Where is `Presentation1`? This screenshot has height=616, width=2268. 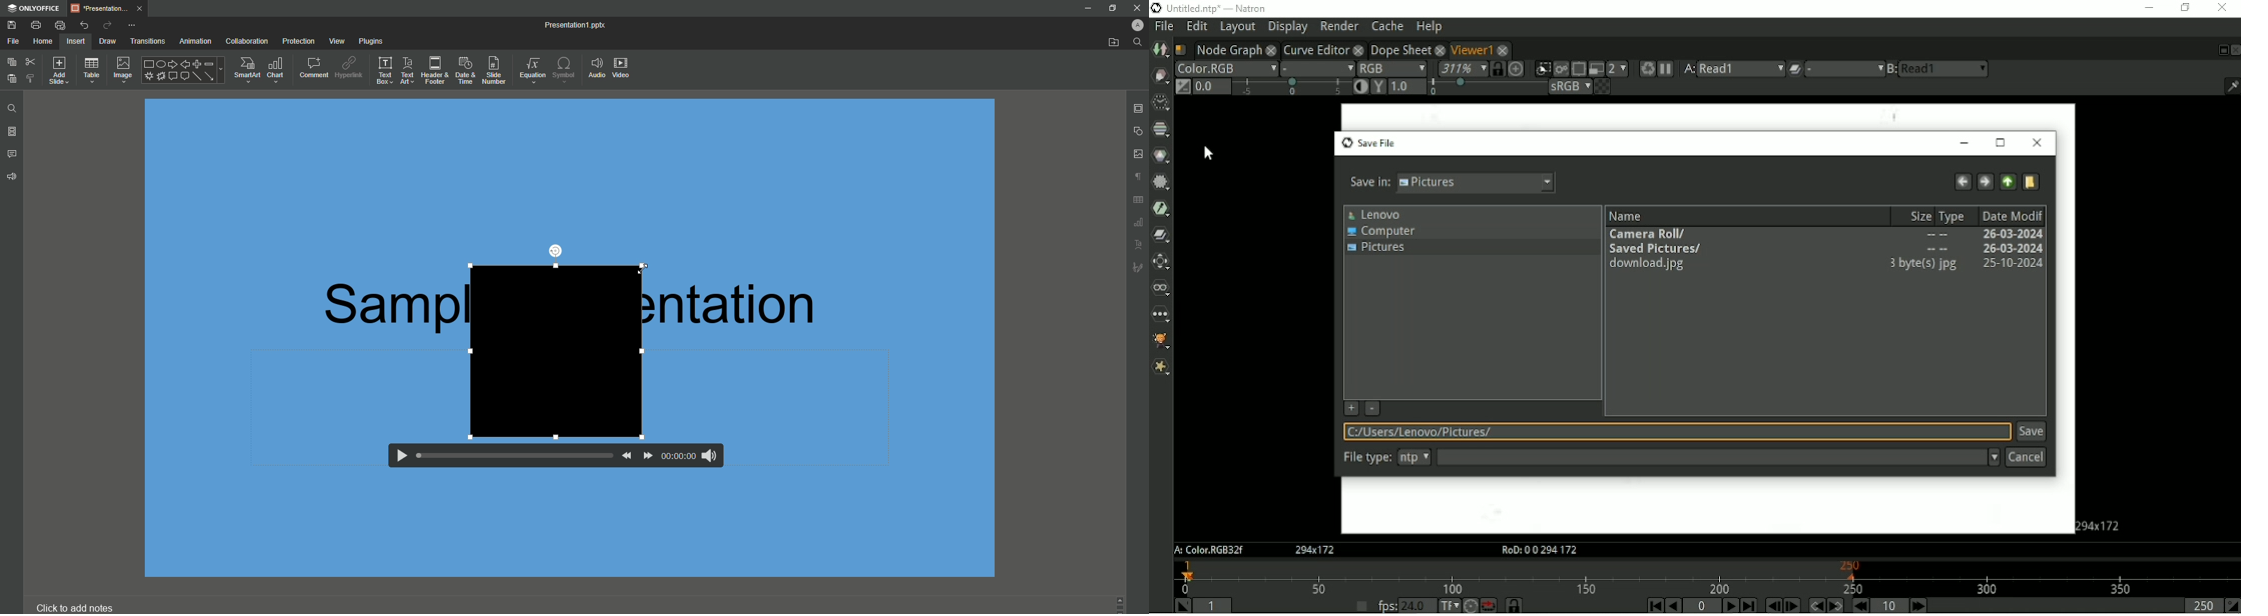
Presentation1 is located at coordinates (566, 27).